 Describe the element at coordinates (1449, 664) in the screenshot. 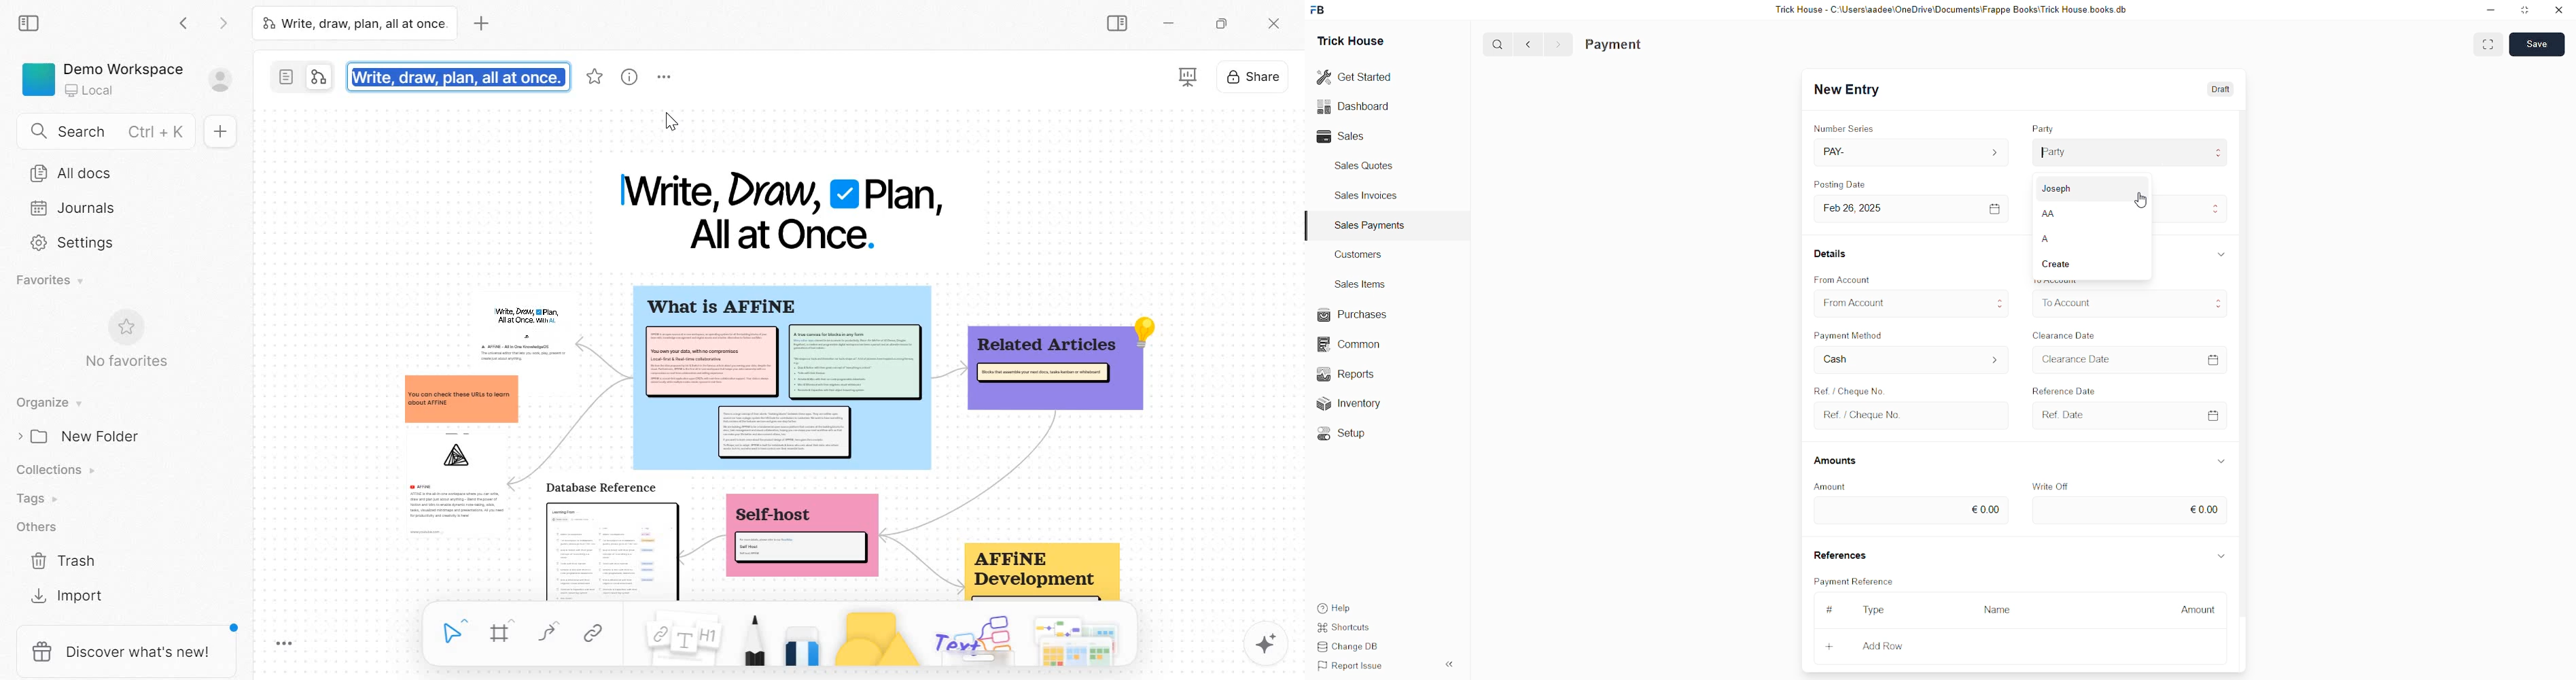

I see `Hide sidebar` at that location.